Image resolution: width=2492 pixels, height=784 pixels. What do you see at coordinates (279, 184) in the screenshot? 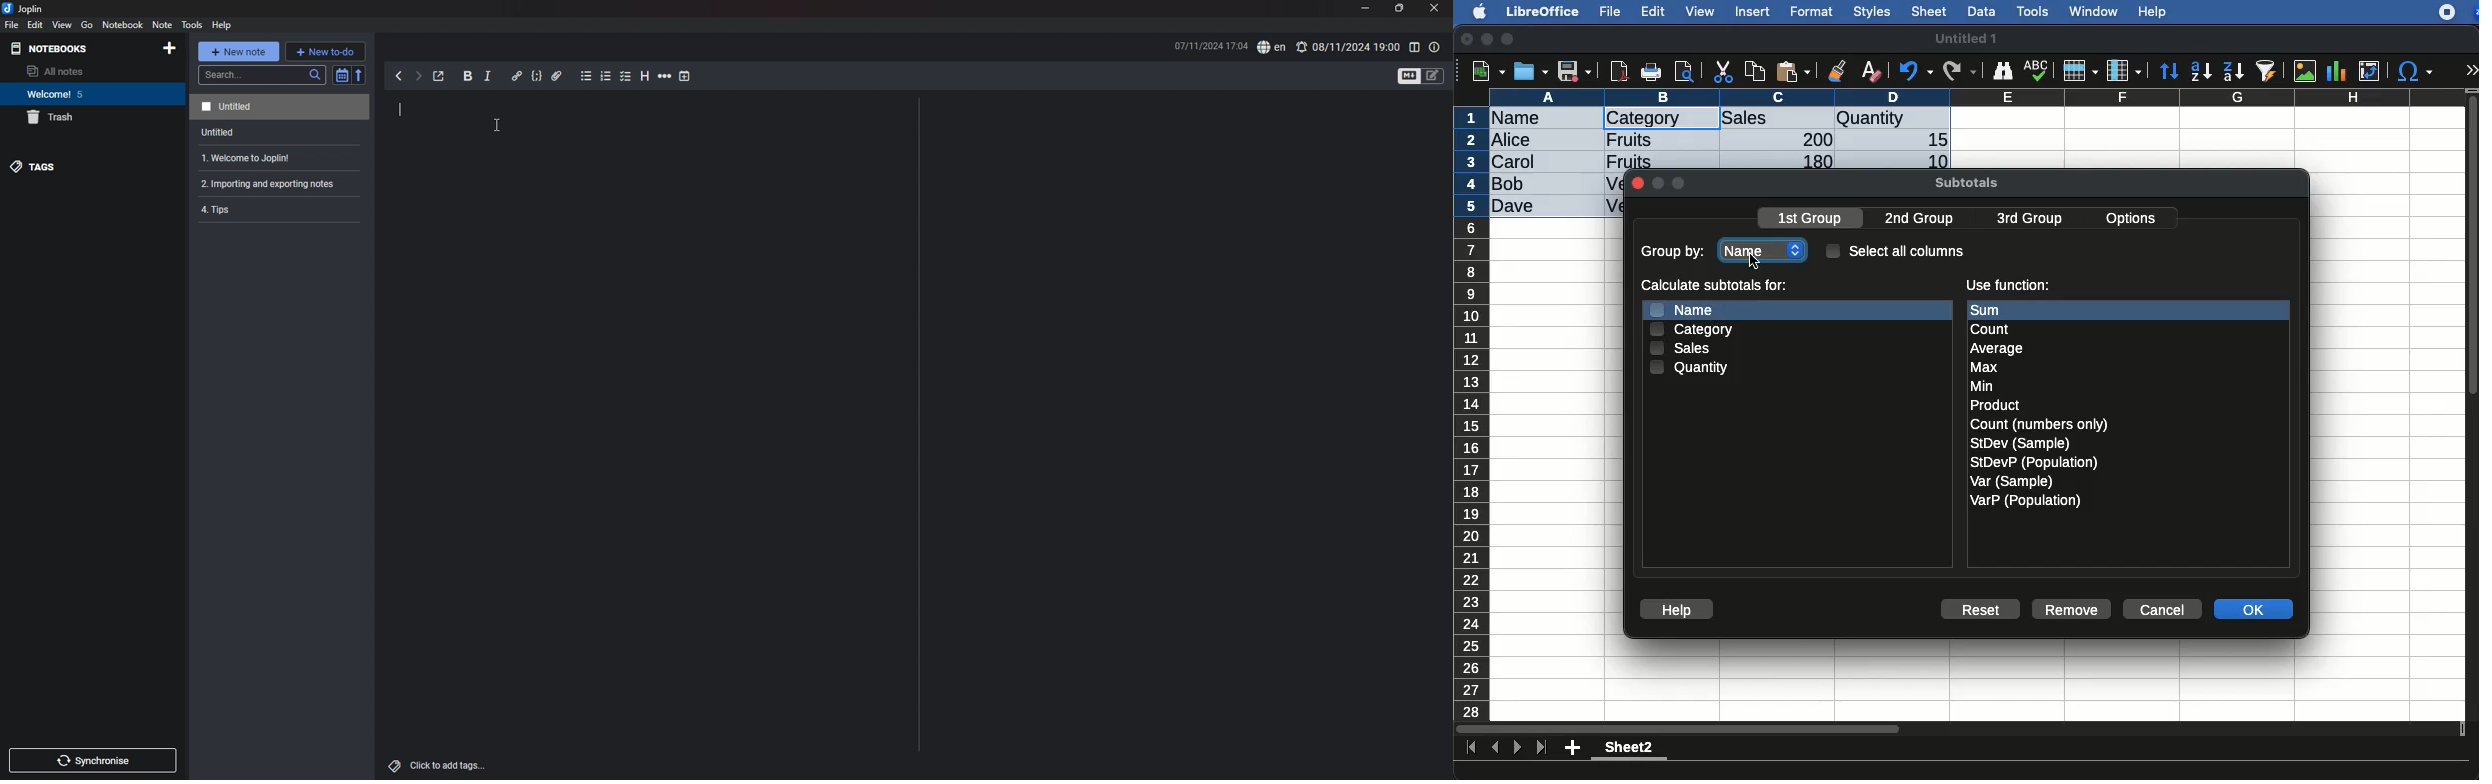
I see `note` at bounding box center [279, 184].